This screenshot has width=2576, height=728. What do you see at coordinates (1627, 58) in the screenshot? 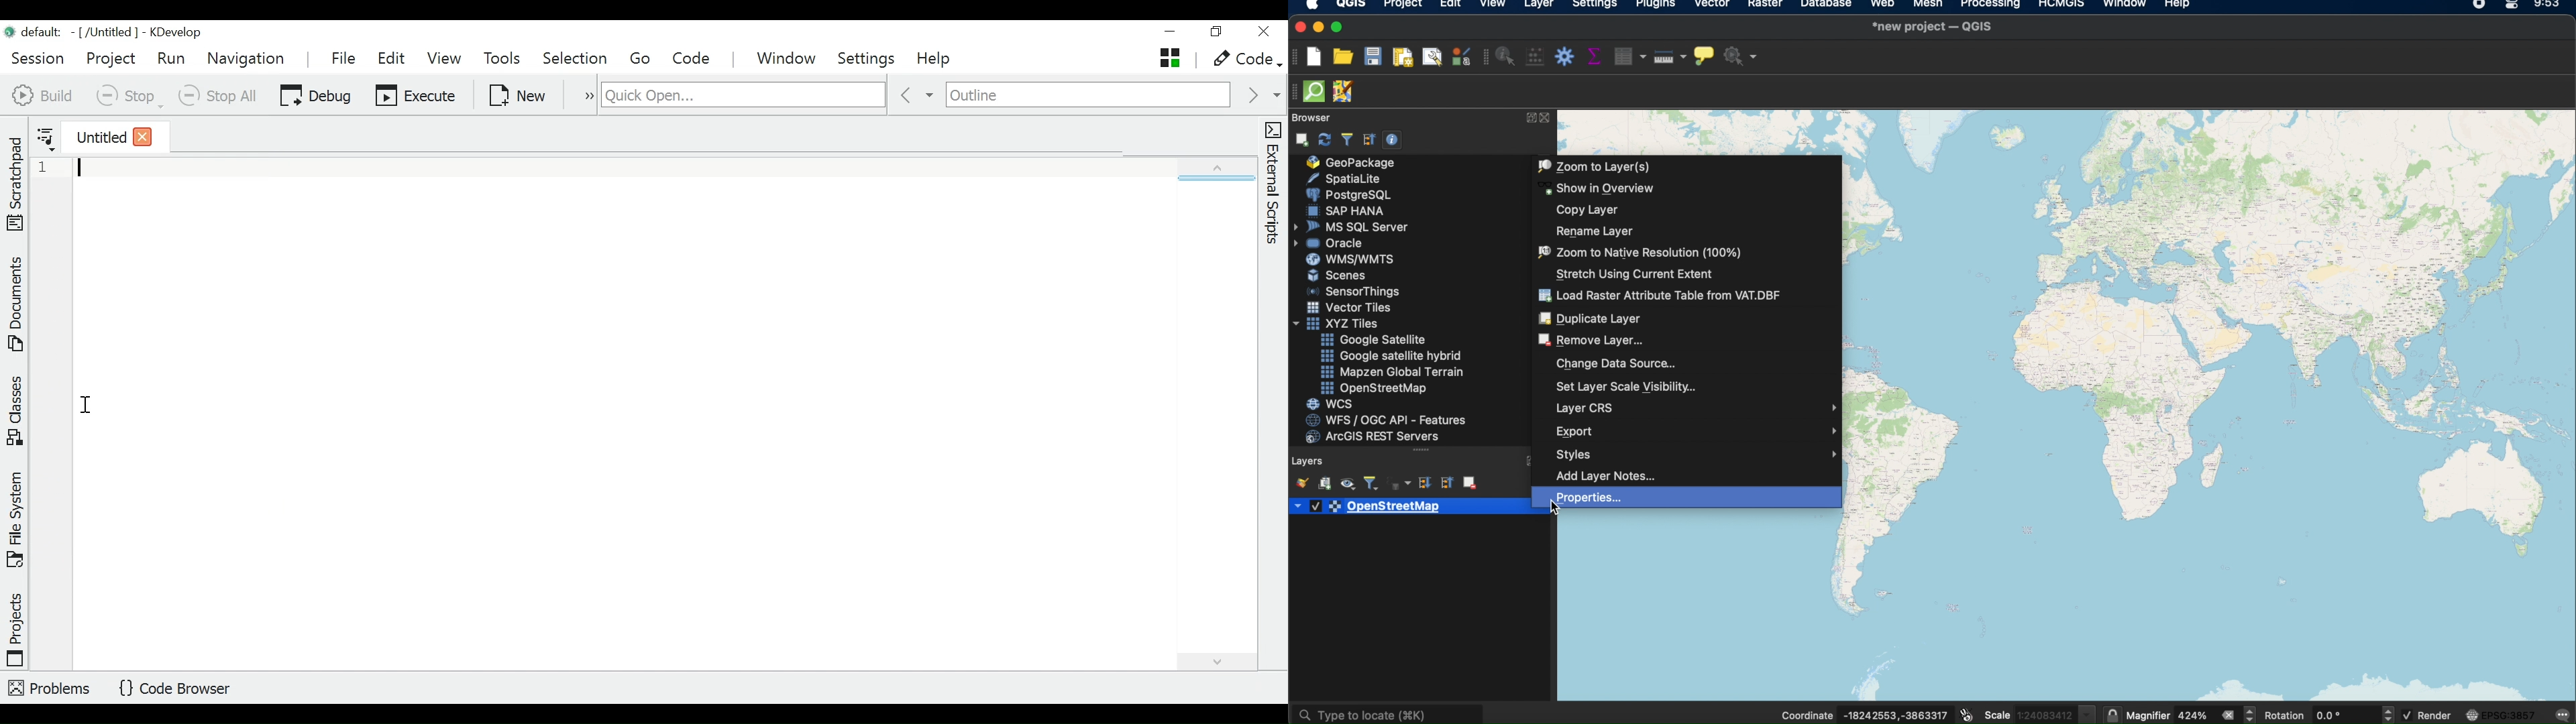
I see `opeen attribute` at bounding box center [1627, 58].